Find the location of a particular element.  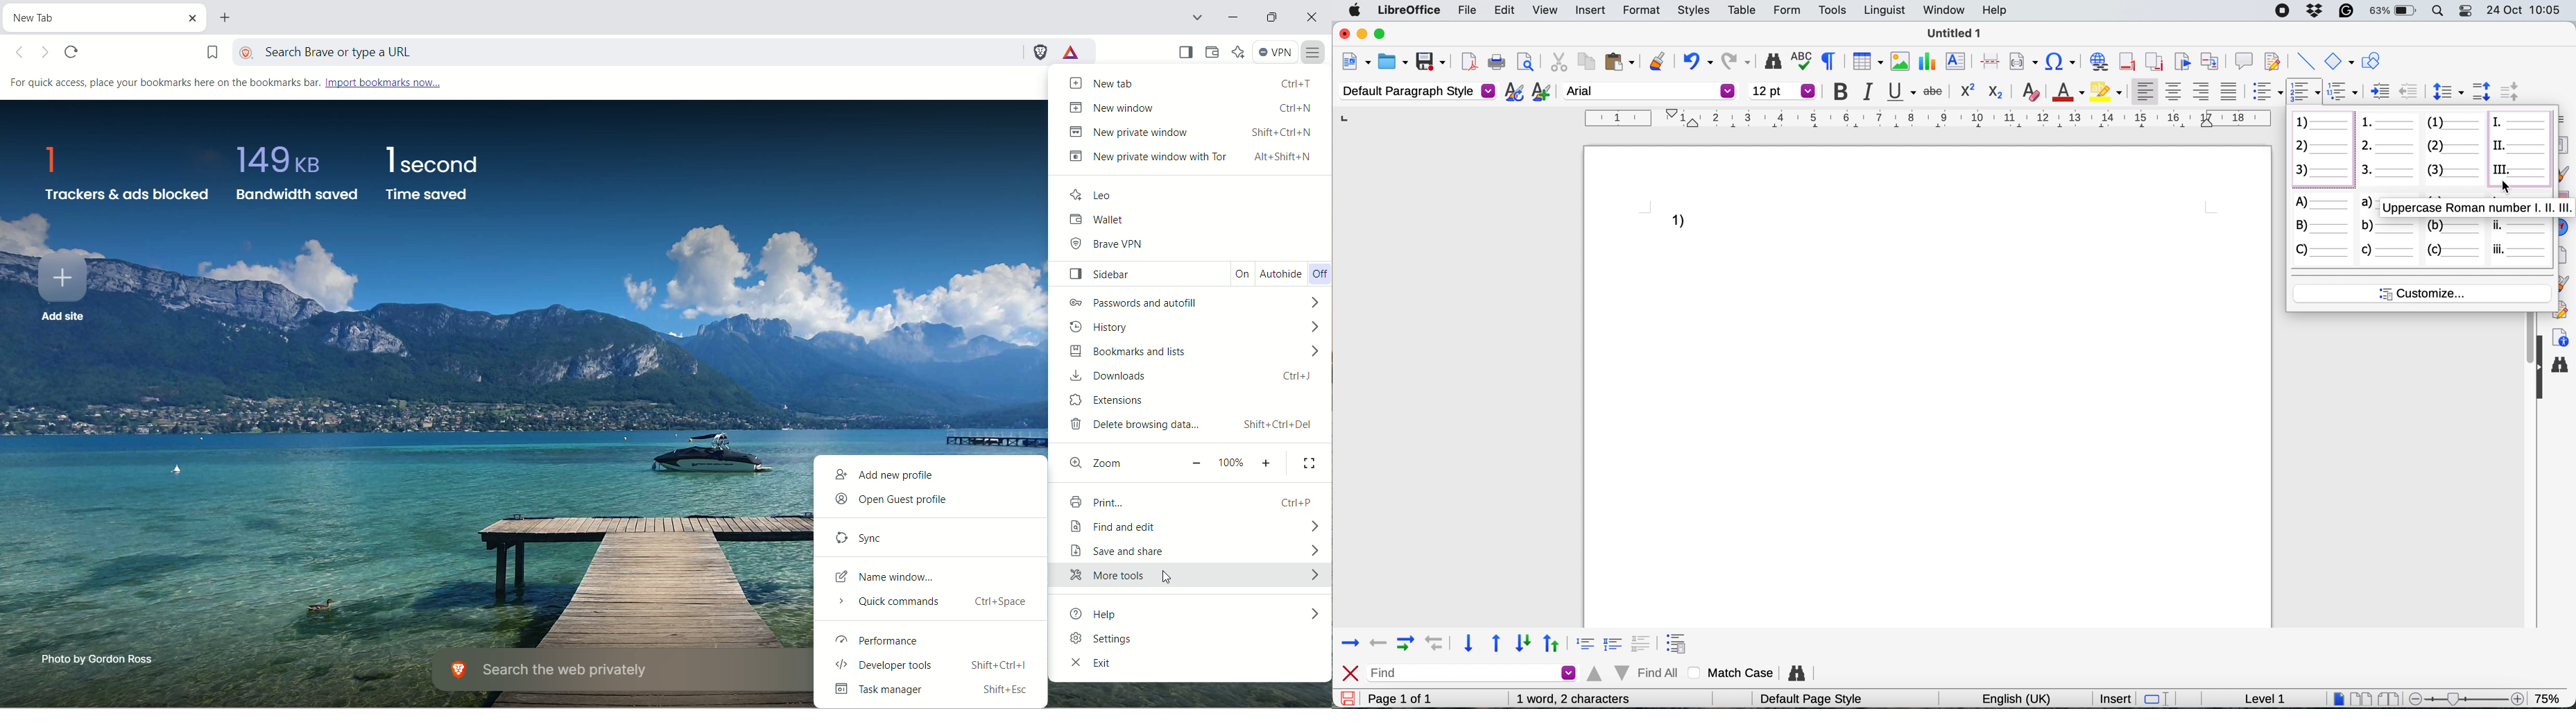

increase paragraph spacing is located at coordinates (2483, 92).